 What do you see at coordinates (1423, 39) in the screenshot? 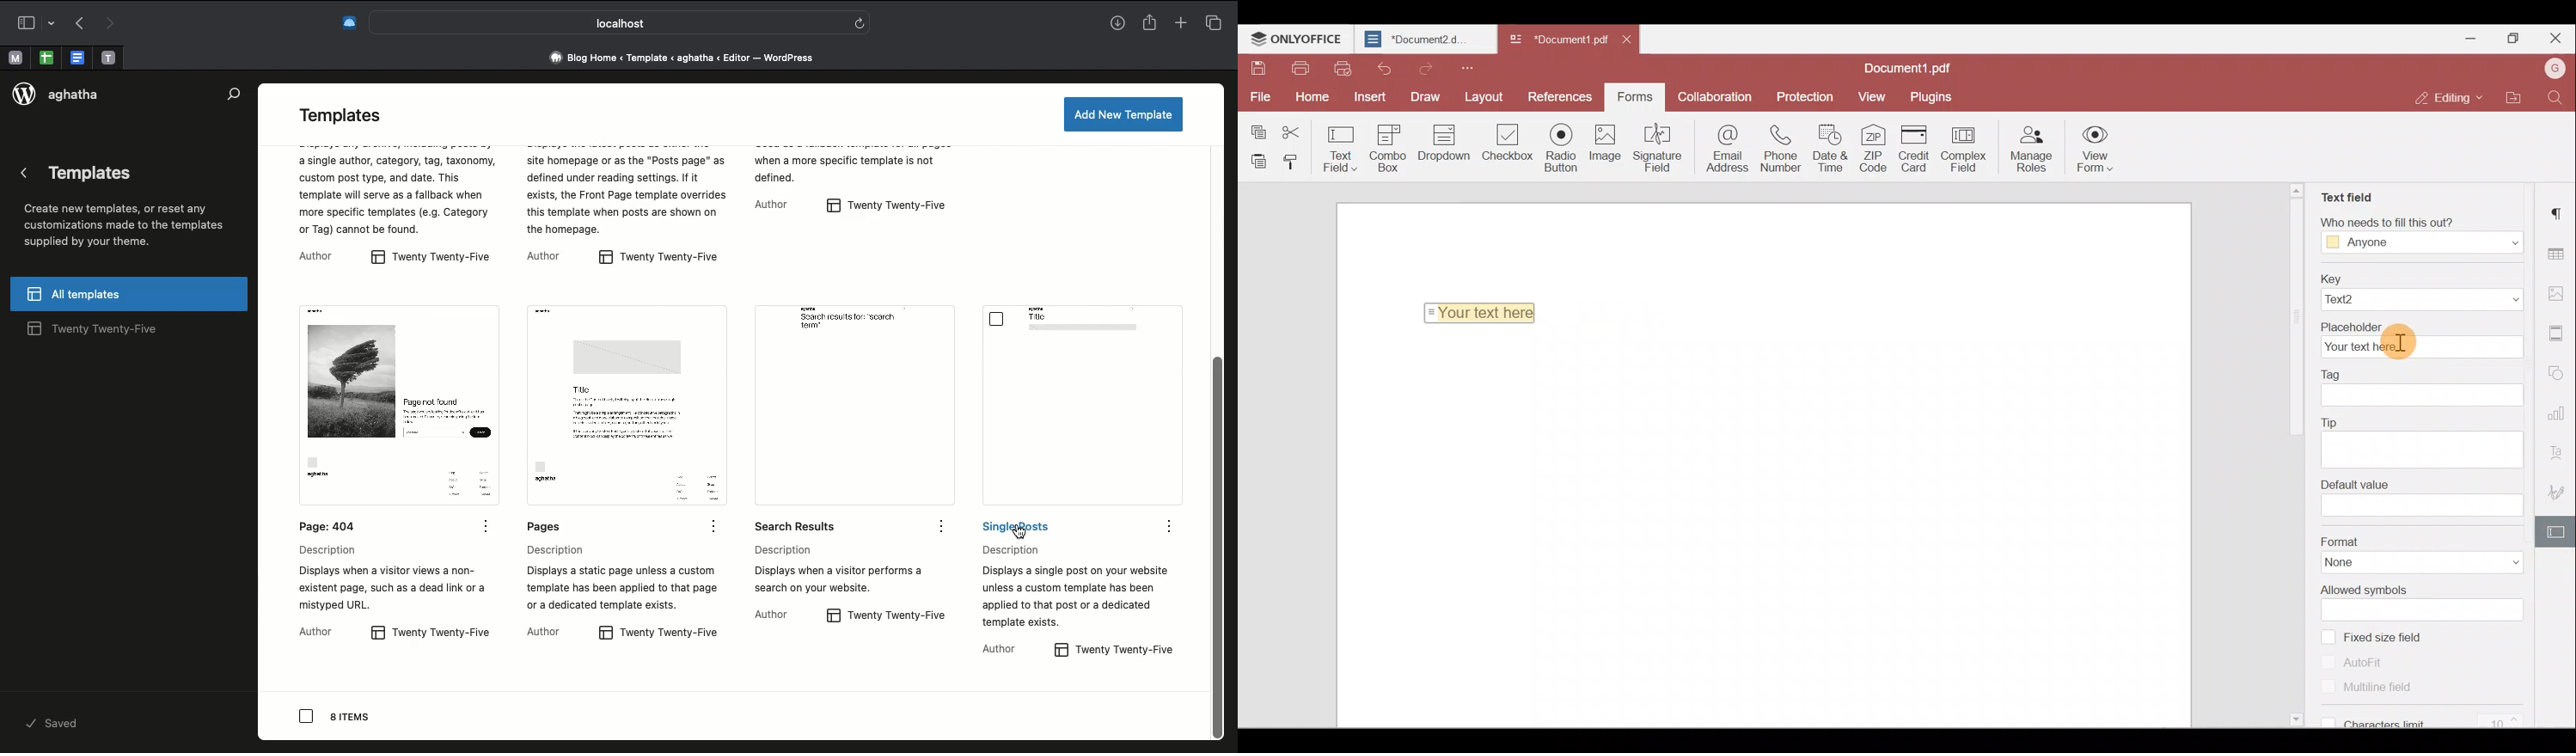
I see `*Document2.d` at bounding box center [1423, 39].